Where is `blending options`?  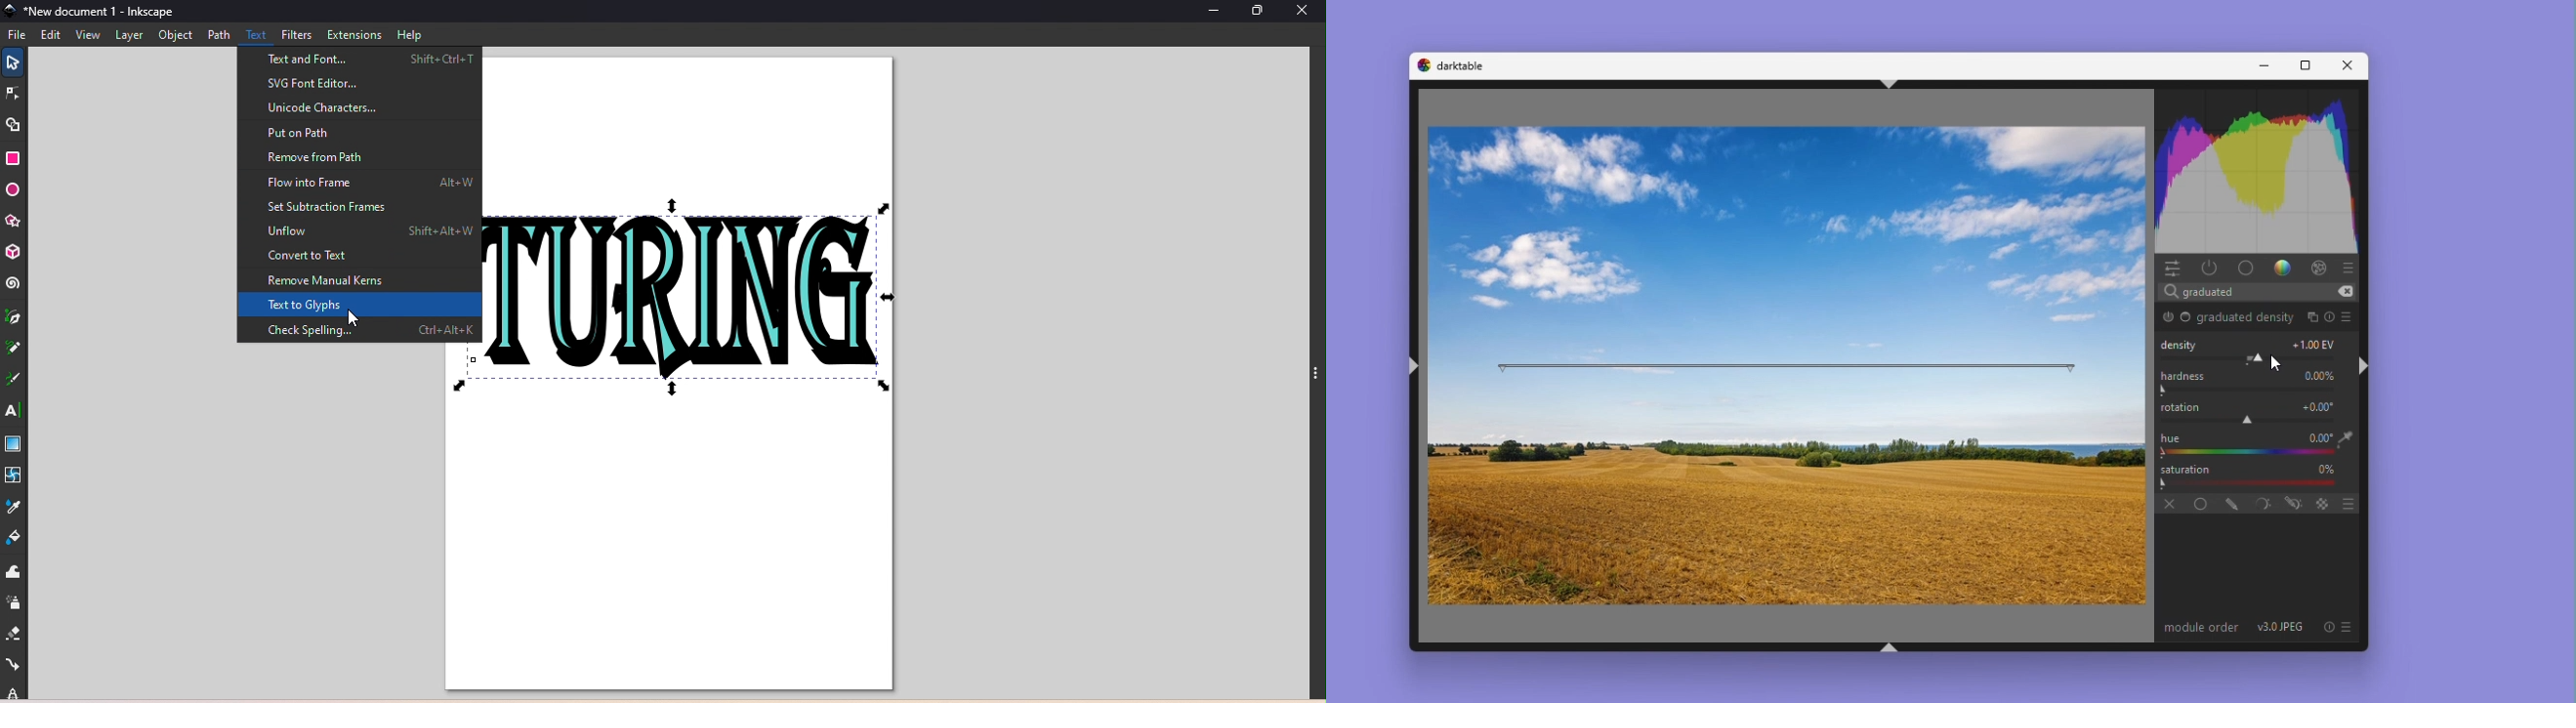
blending options is located at coordinates (2347, 503).